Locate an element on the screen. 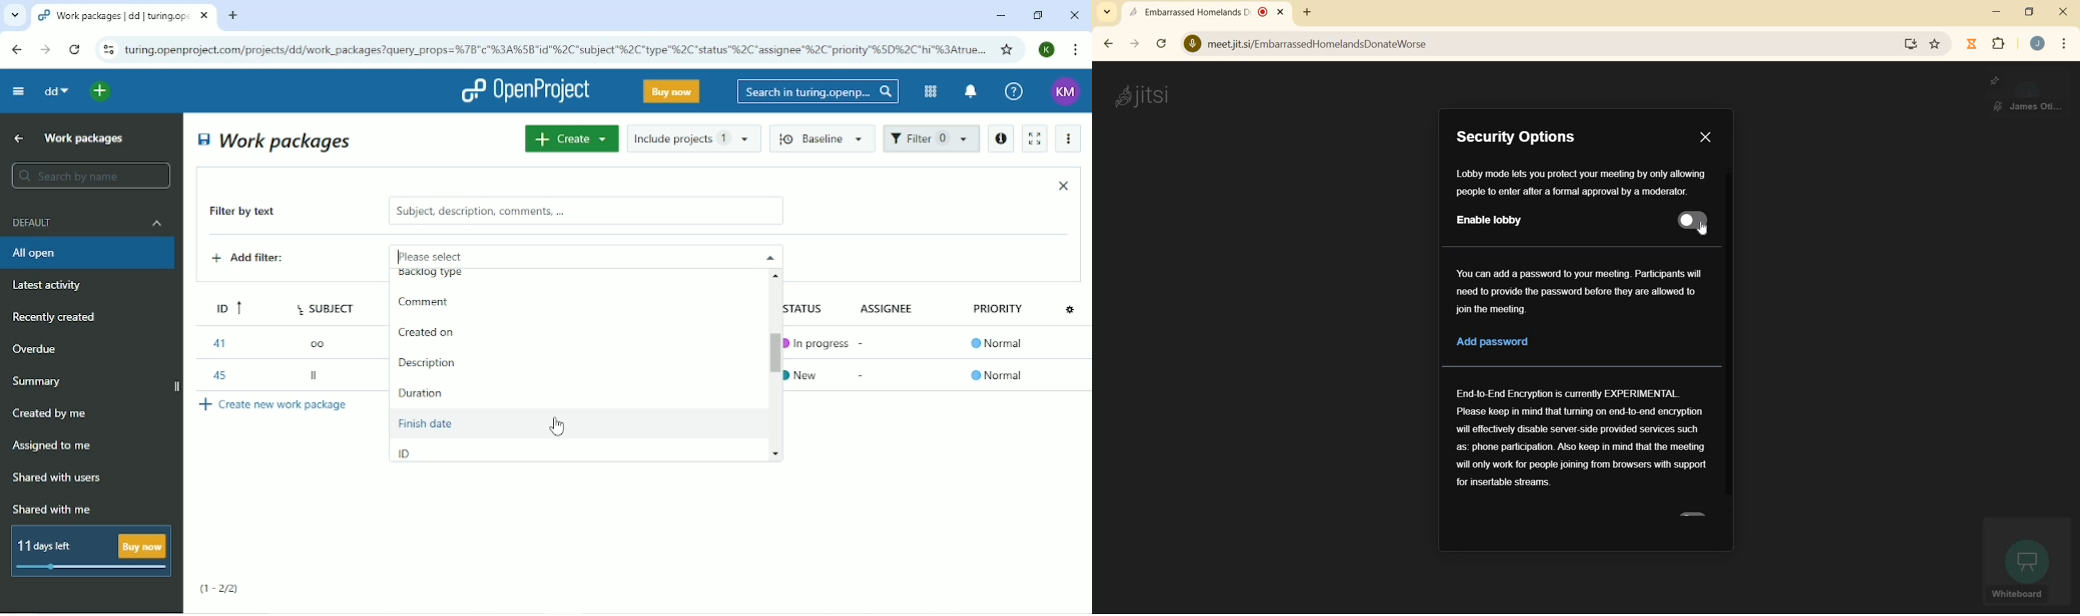 The height and width of the screenshot is (616, 2100). Vertical scrollbar is located at coordinates (769, 346).